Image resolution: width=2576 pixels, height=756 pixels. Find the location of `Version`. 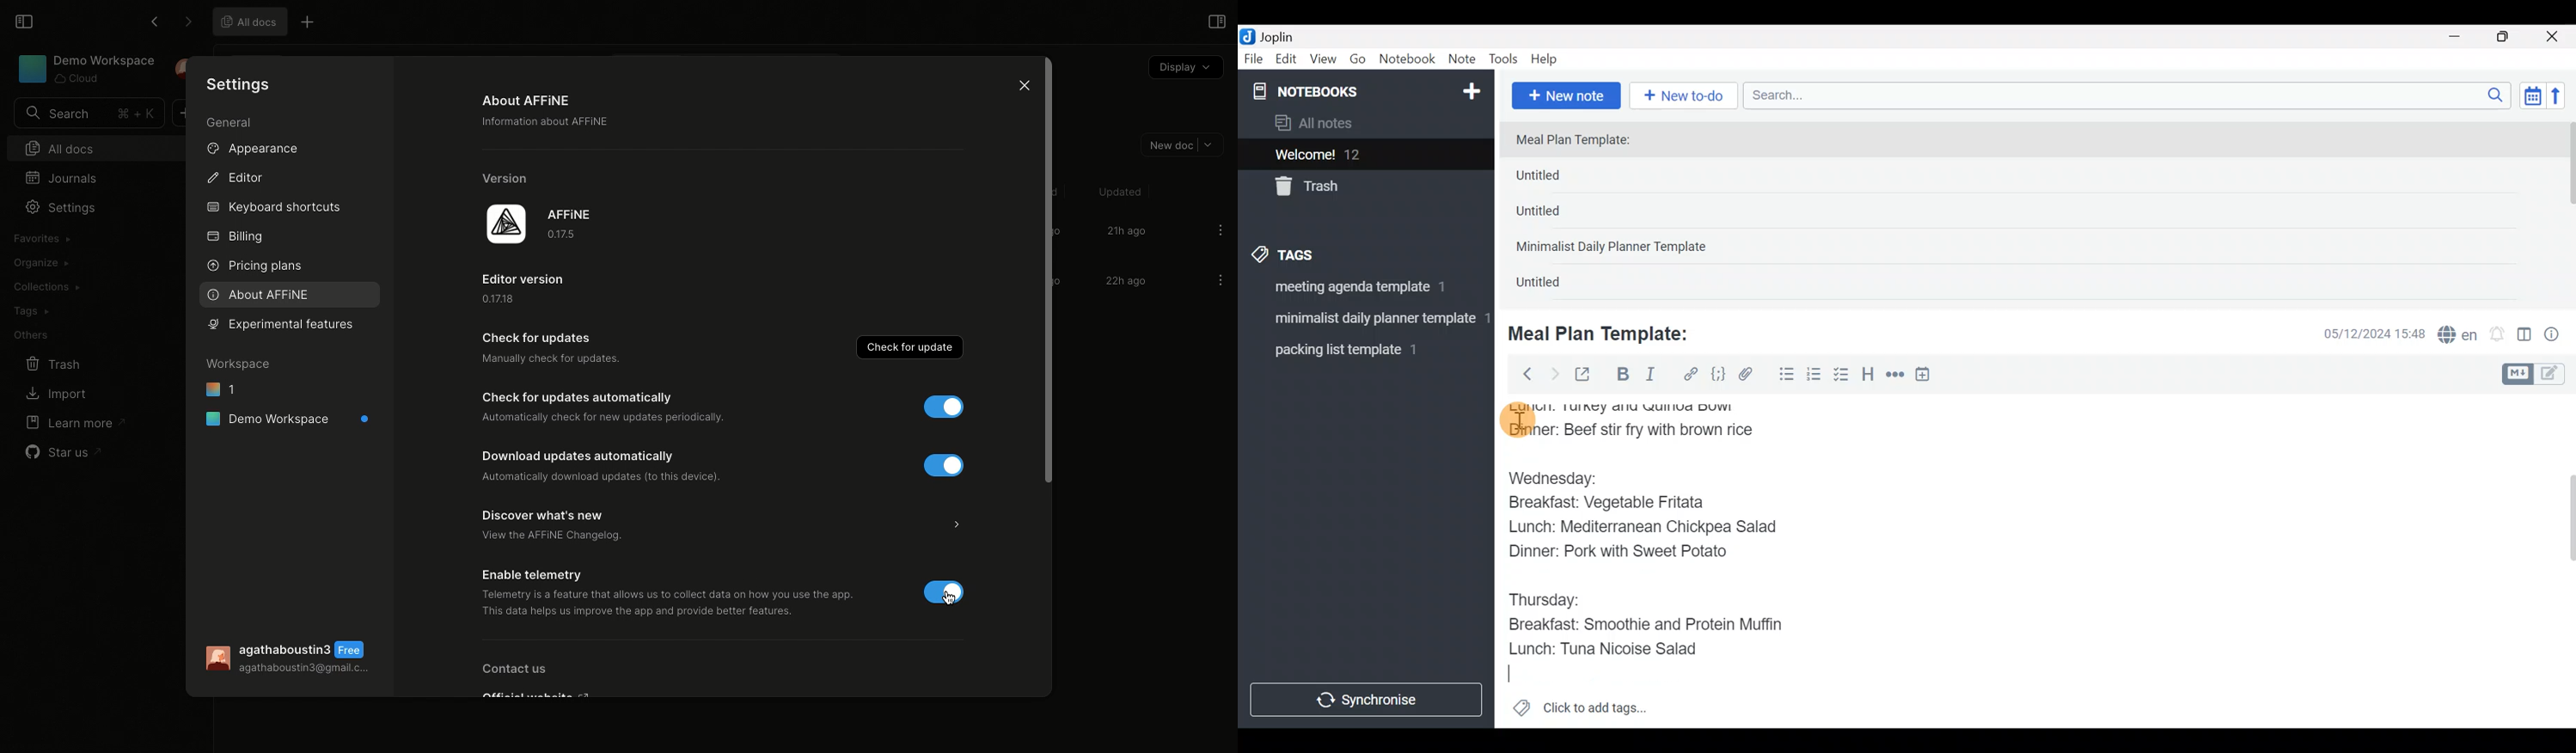

Version is located at coordinates (511, 178).